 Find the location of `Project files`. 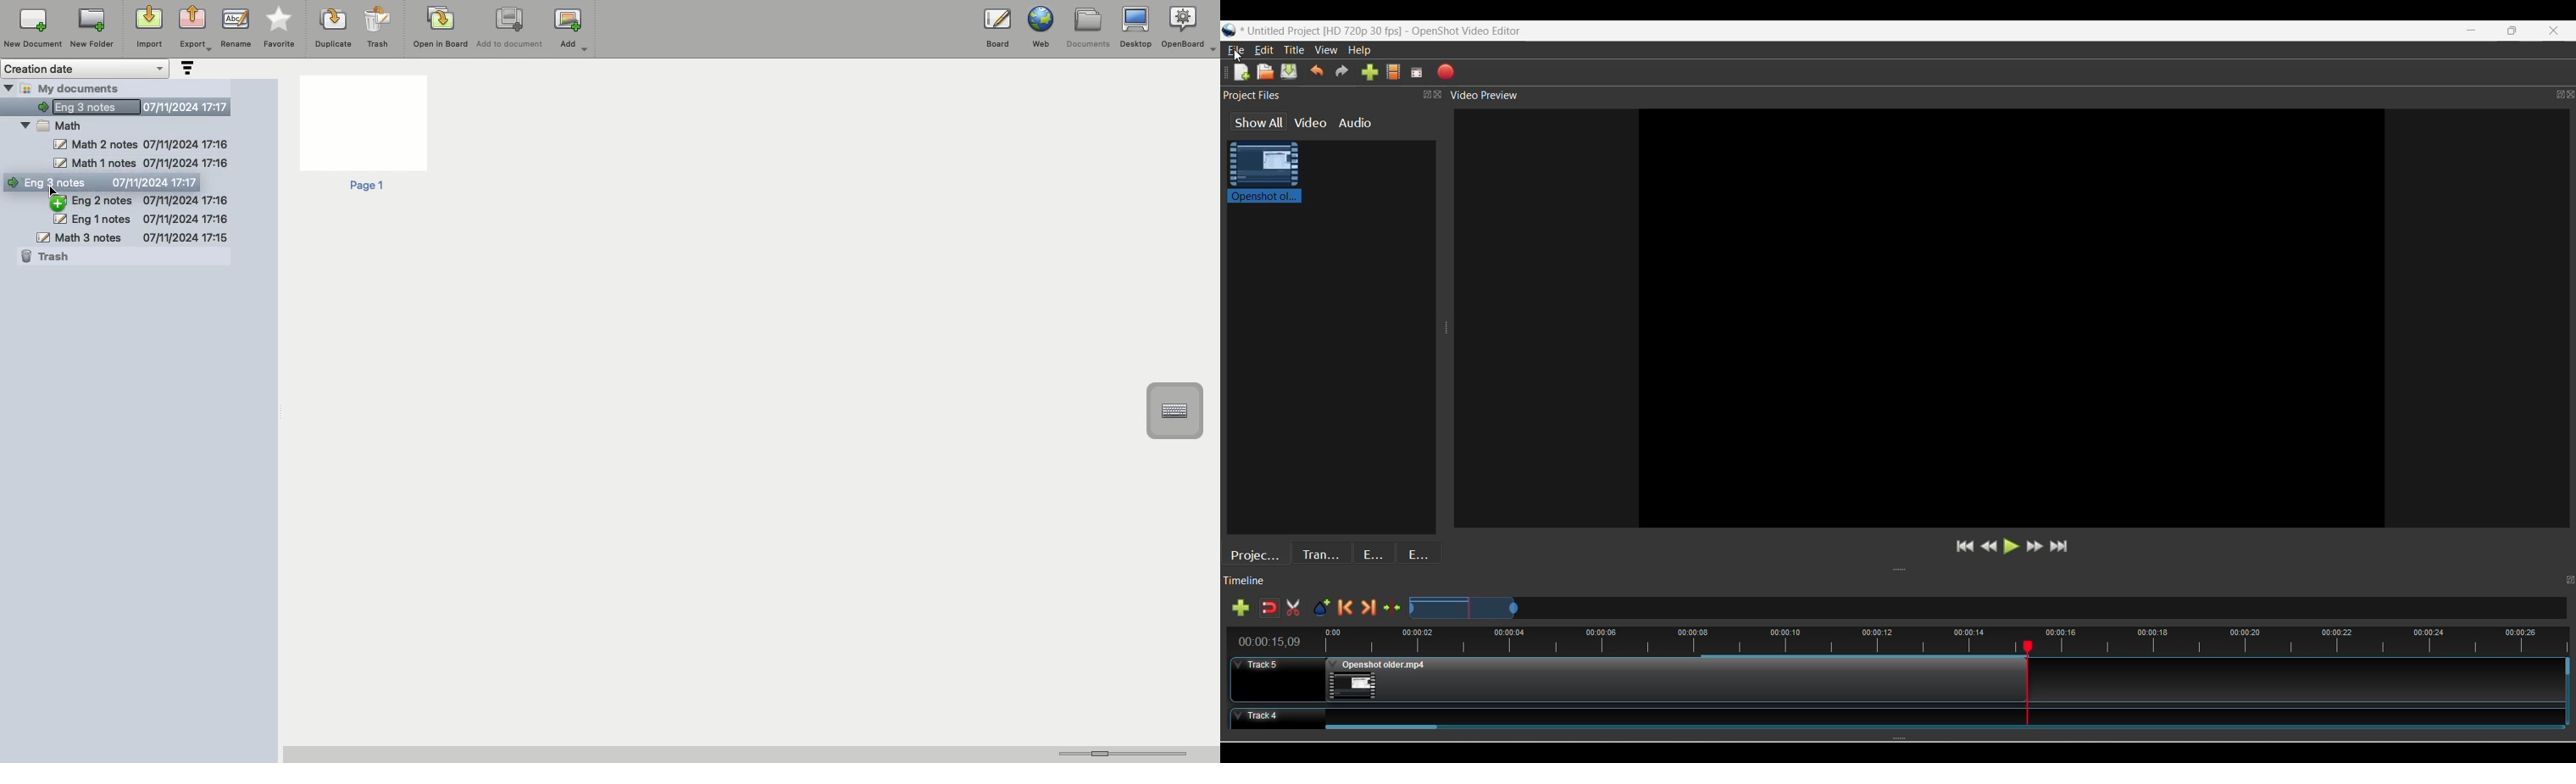

Project files is located at coordinates (1256, 553).